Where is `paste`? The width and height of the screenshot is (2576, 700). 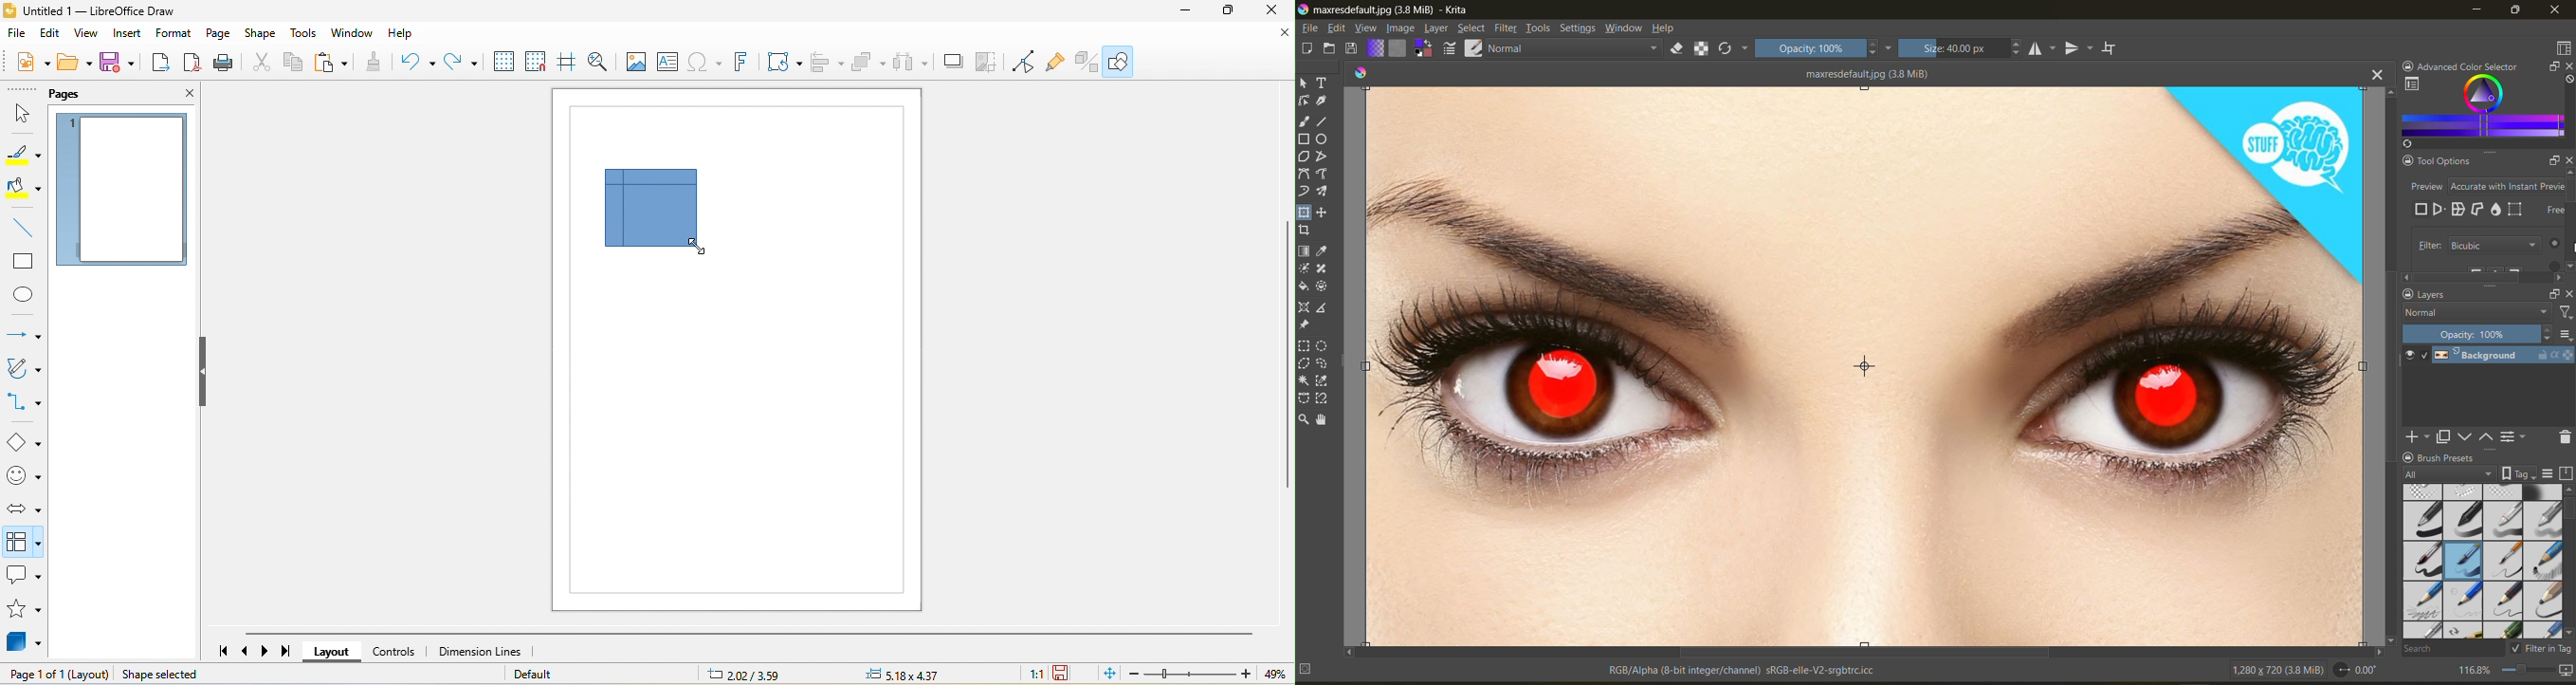 paste is located at coordinates (333, 65).